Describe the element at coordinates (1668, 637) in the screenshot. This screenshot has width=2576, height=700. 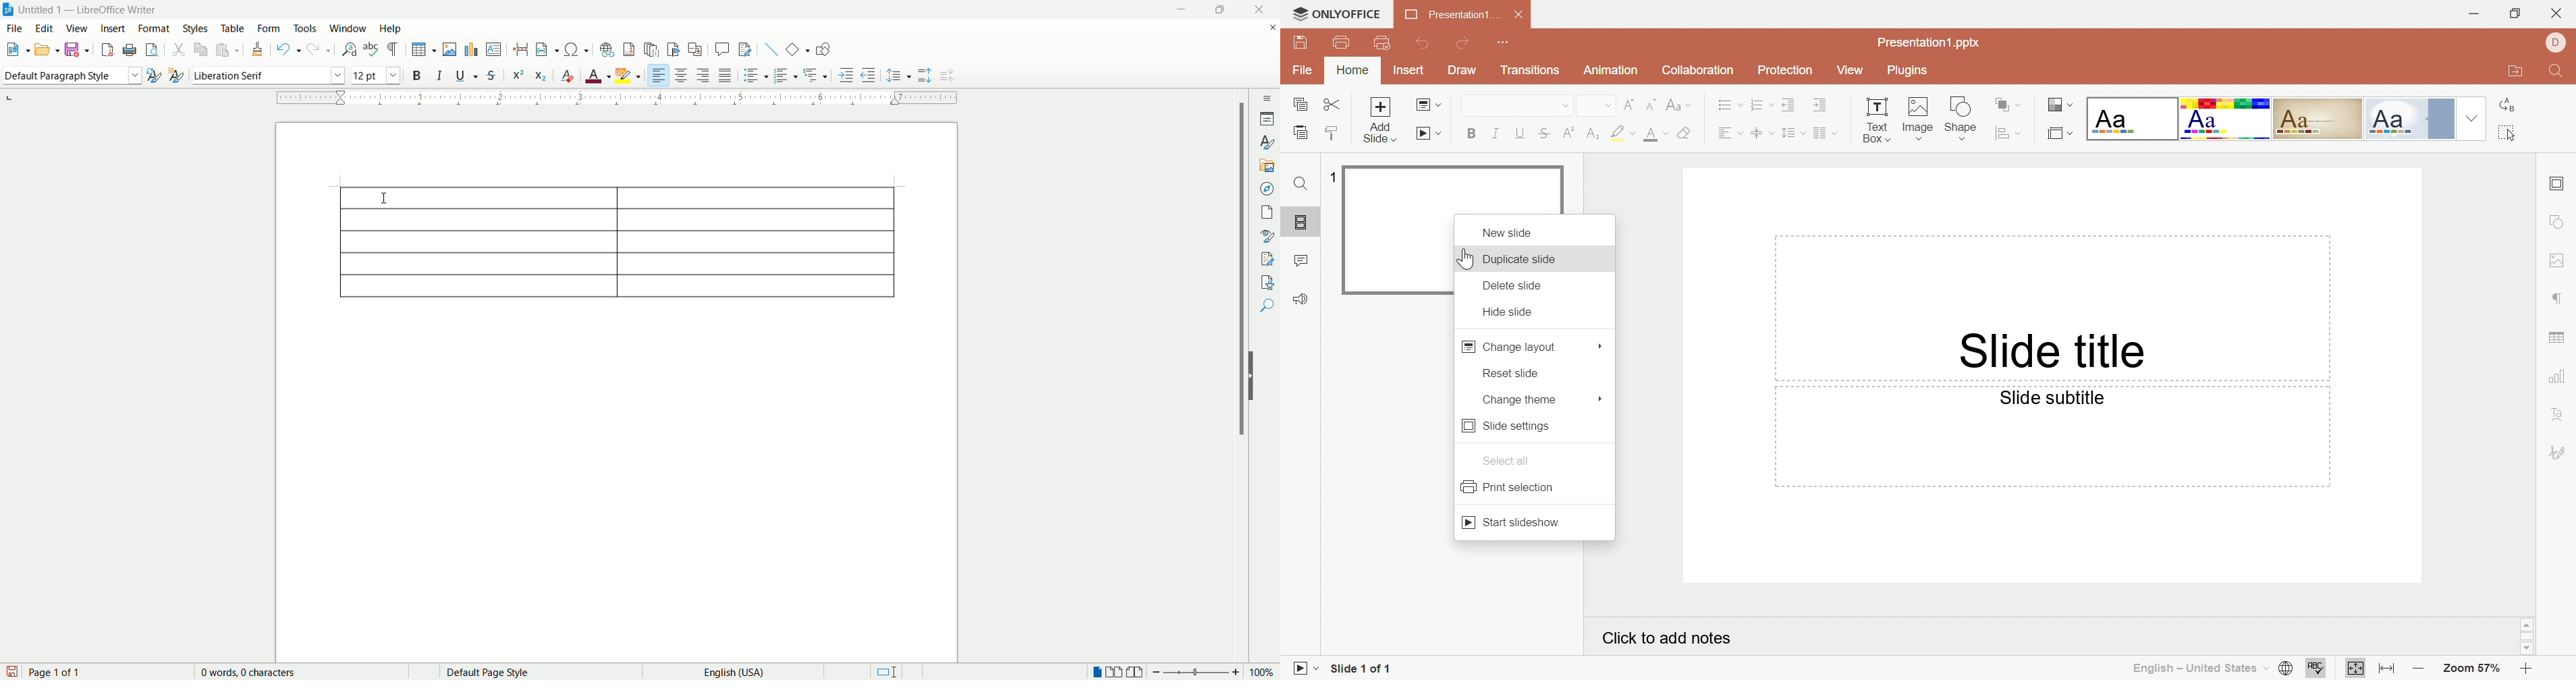
I see `Click to add notes` at that location.